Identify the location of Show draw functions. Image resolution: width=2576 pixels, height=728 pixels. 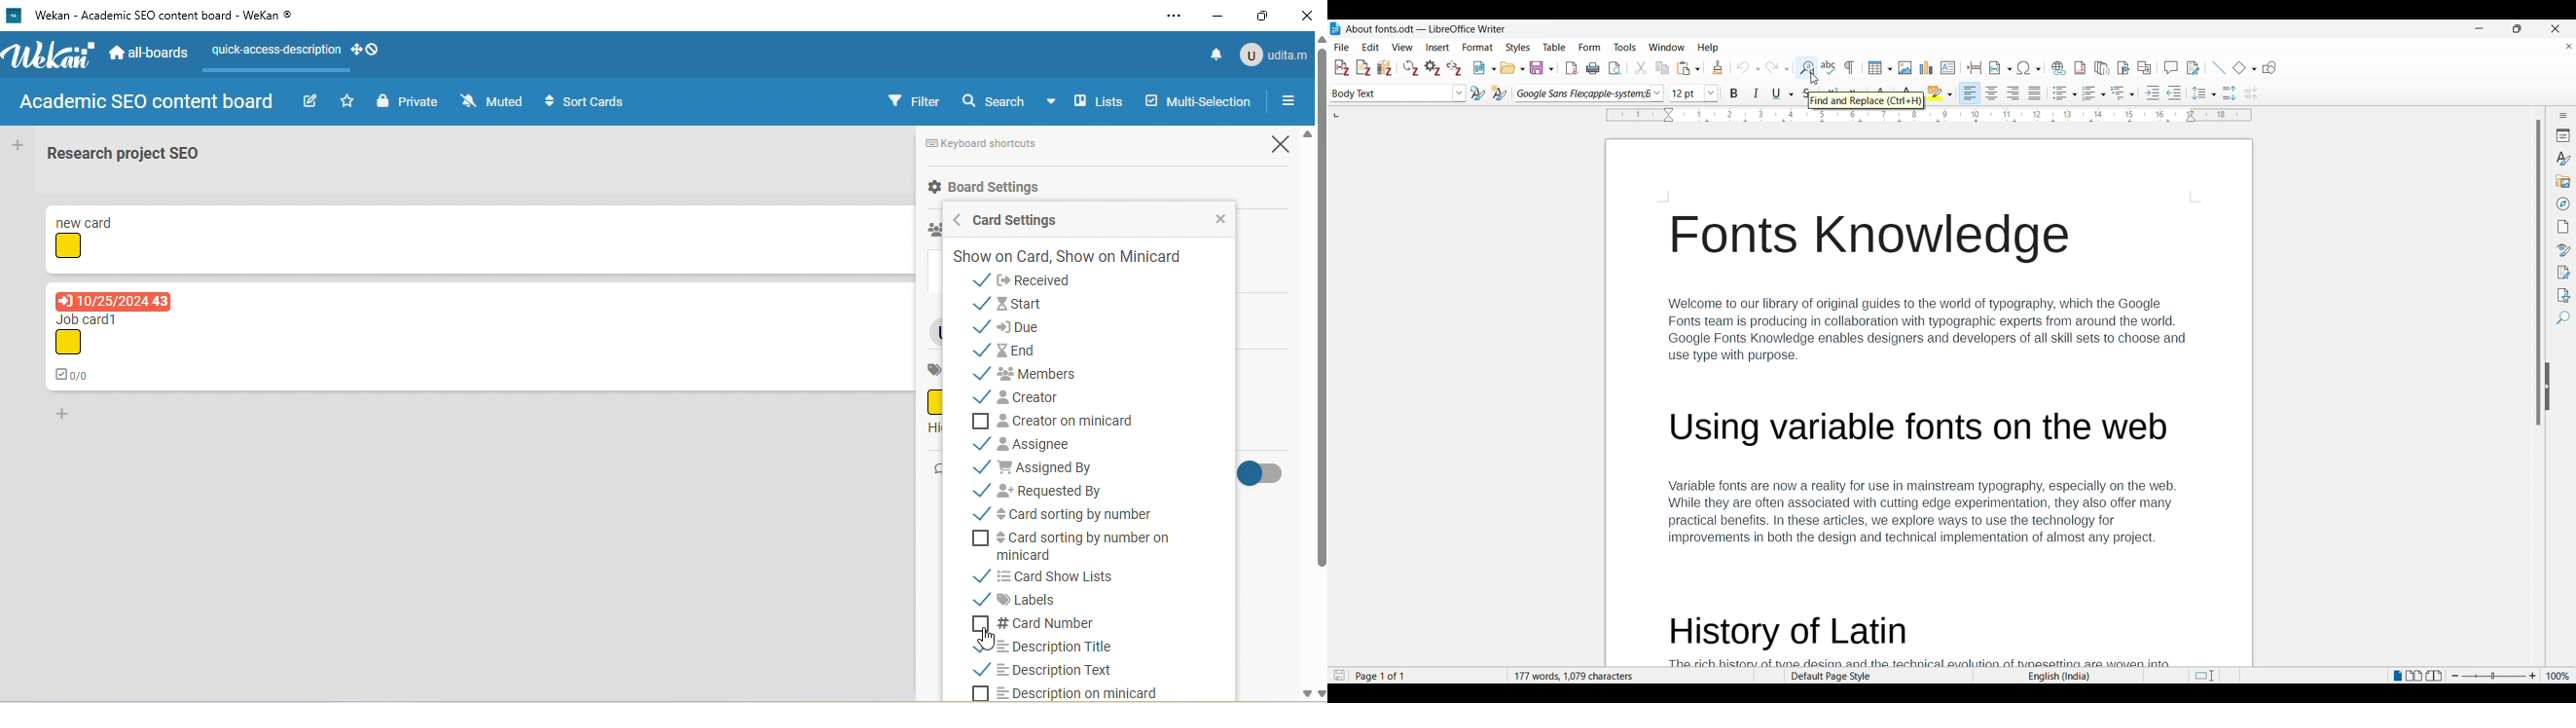
(2270, 68).